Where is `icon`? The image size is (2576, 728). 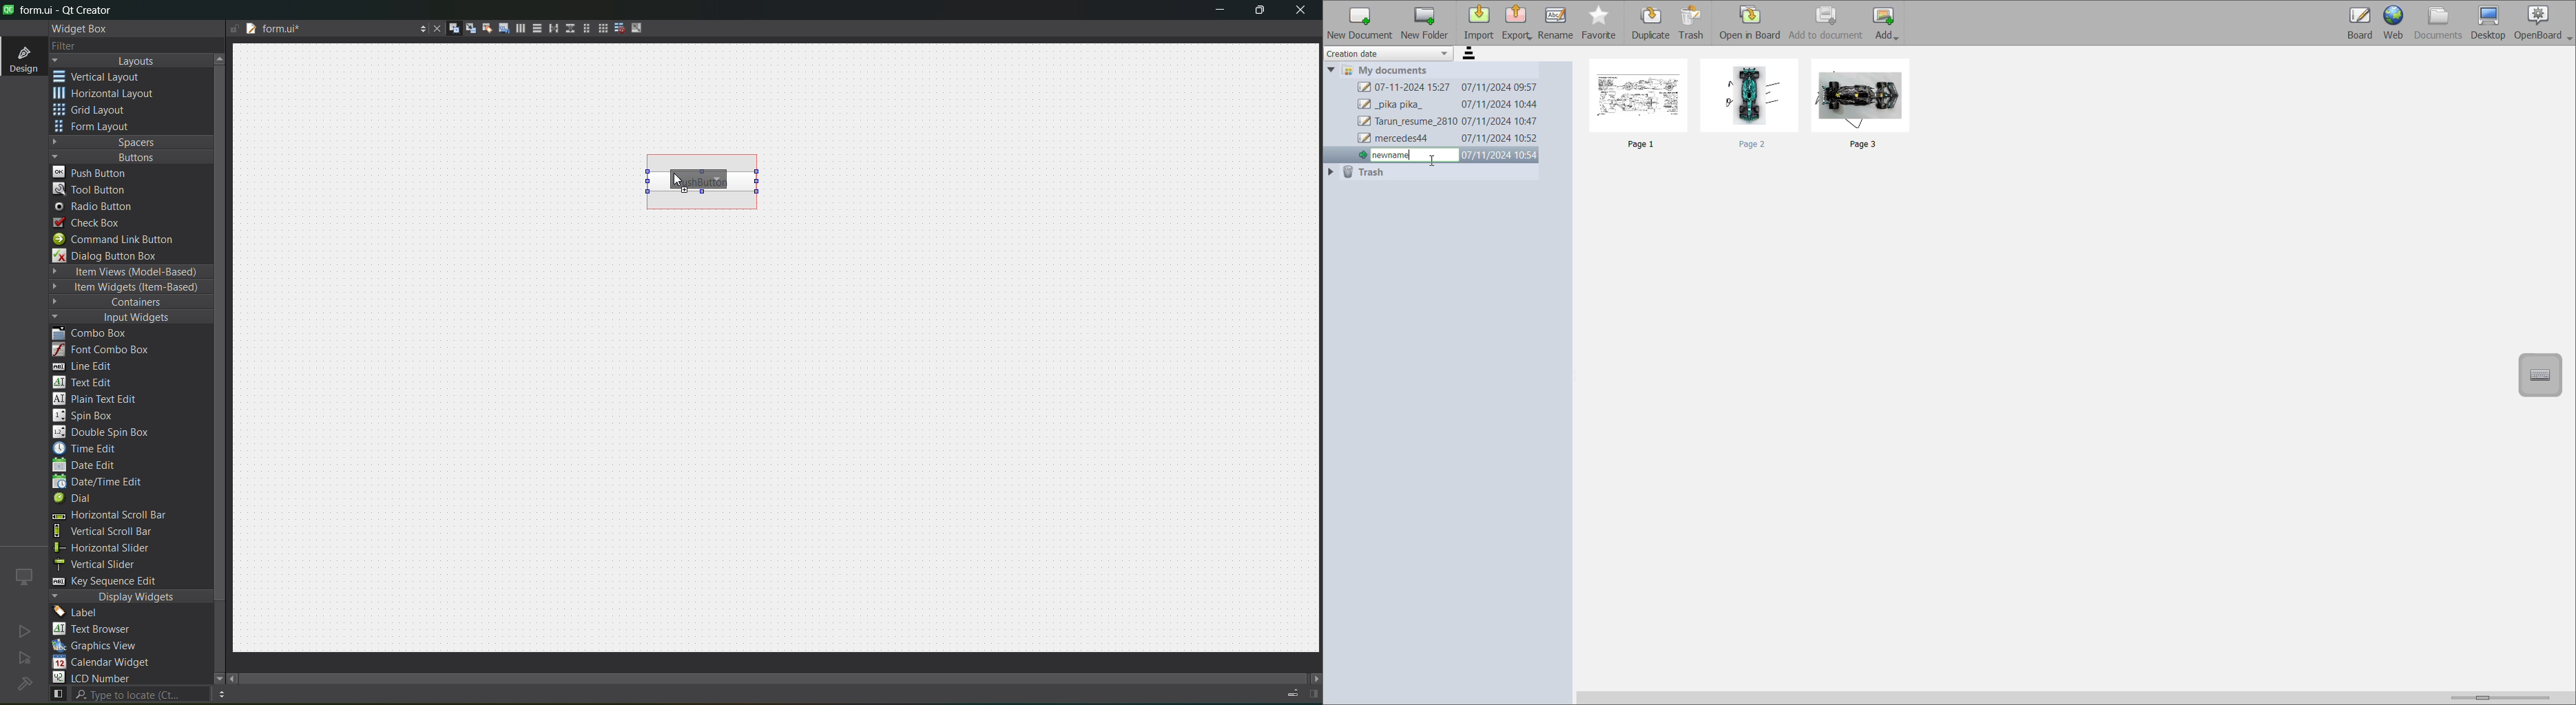
icon is located at coordinates (25, 576).